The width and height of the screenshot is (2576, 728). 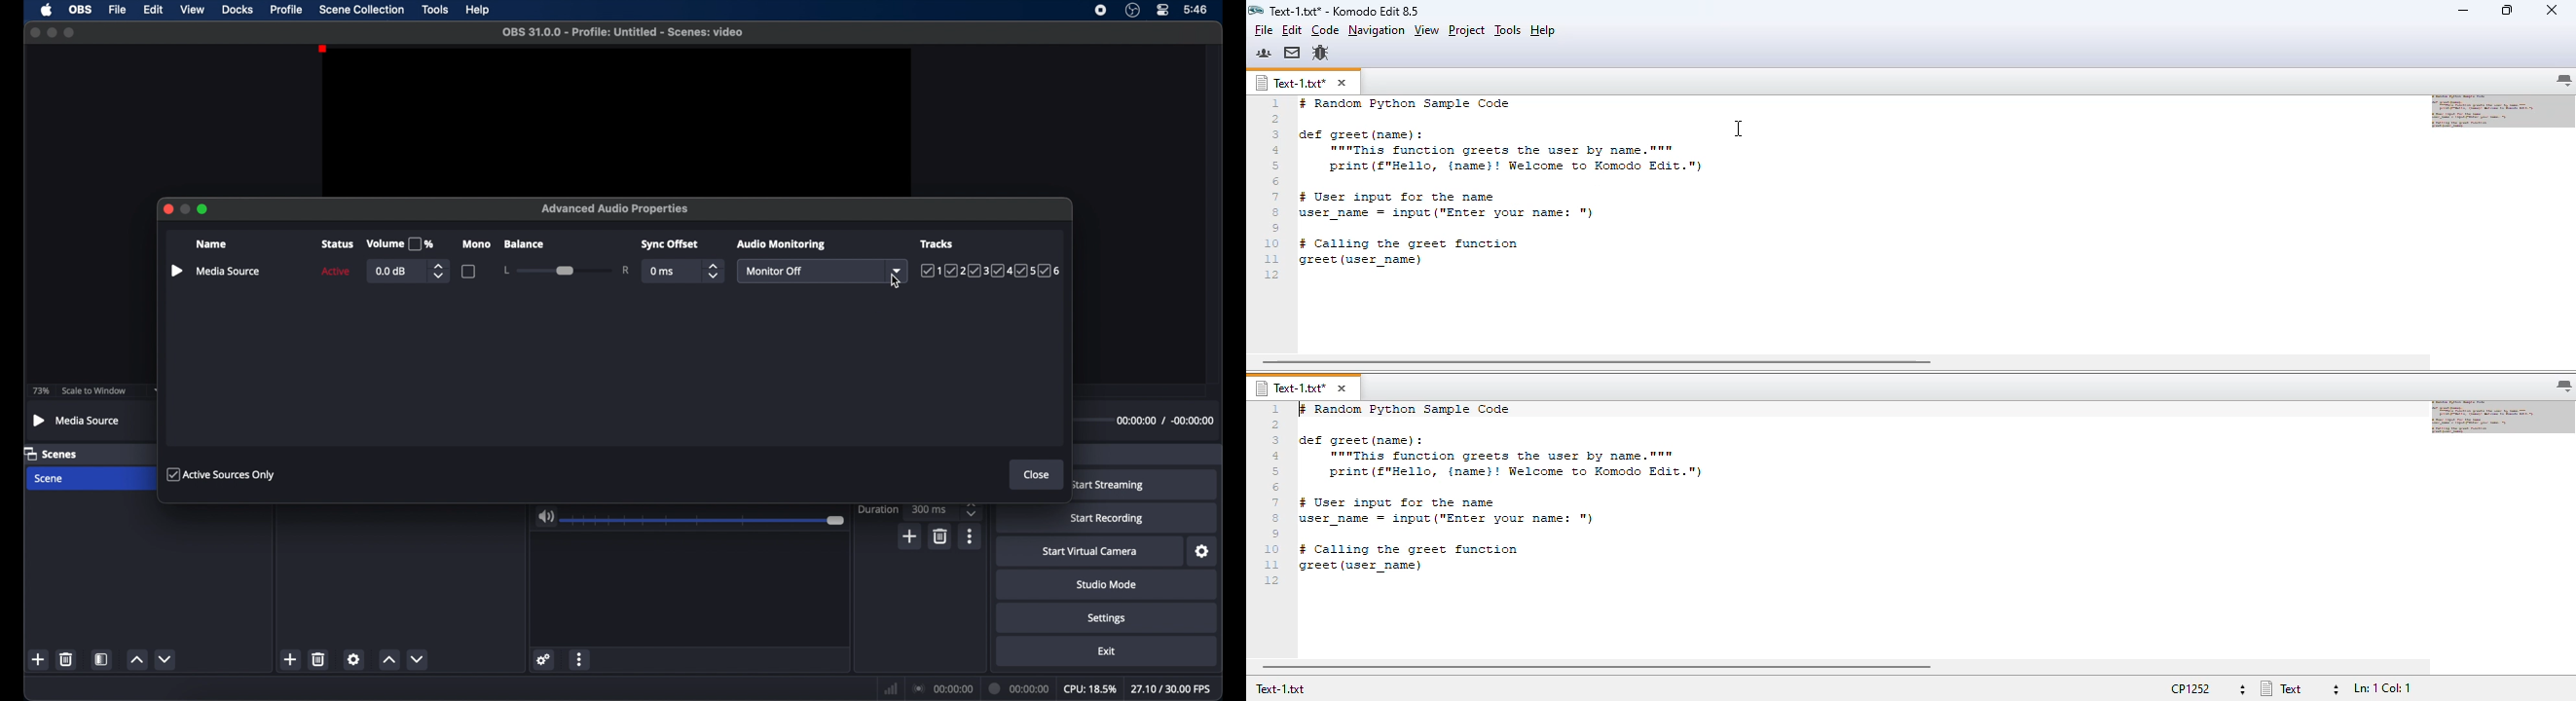 I want to click on duration, so click(x=877, y=510).